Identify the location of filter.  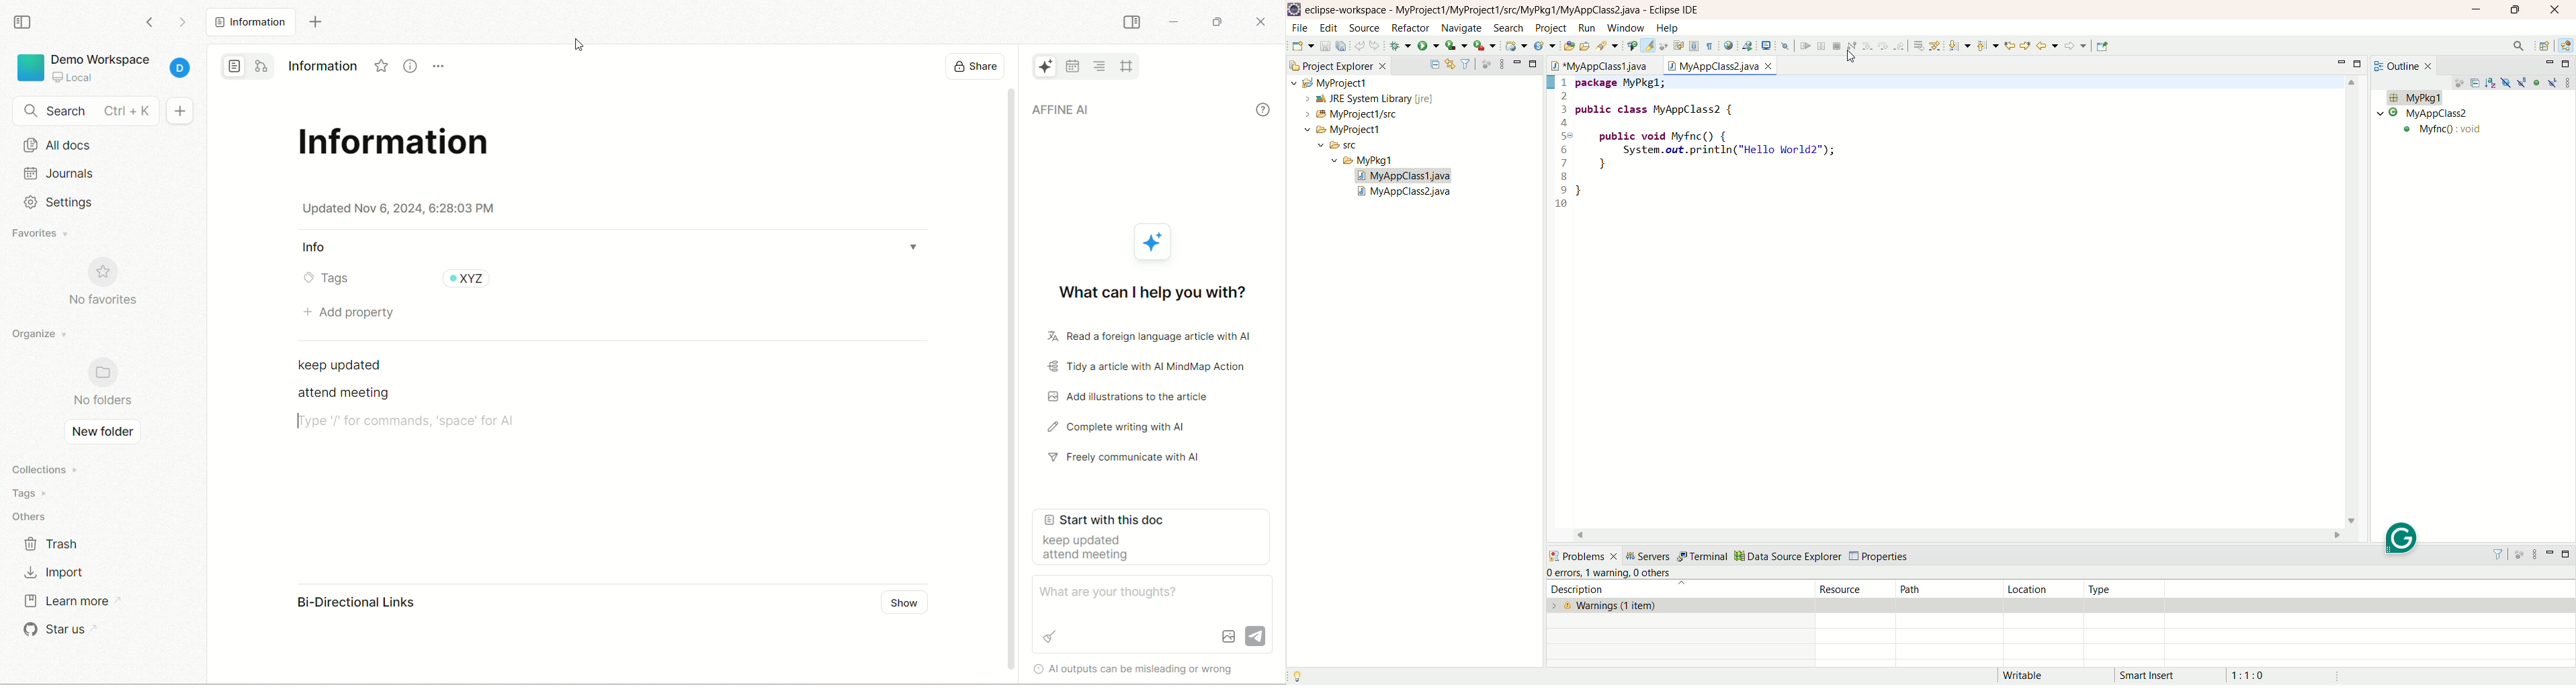
(1467, 64).